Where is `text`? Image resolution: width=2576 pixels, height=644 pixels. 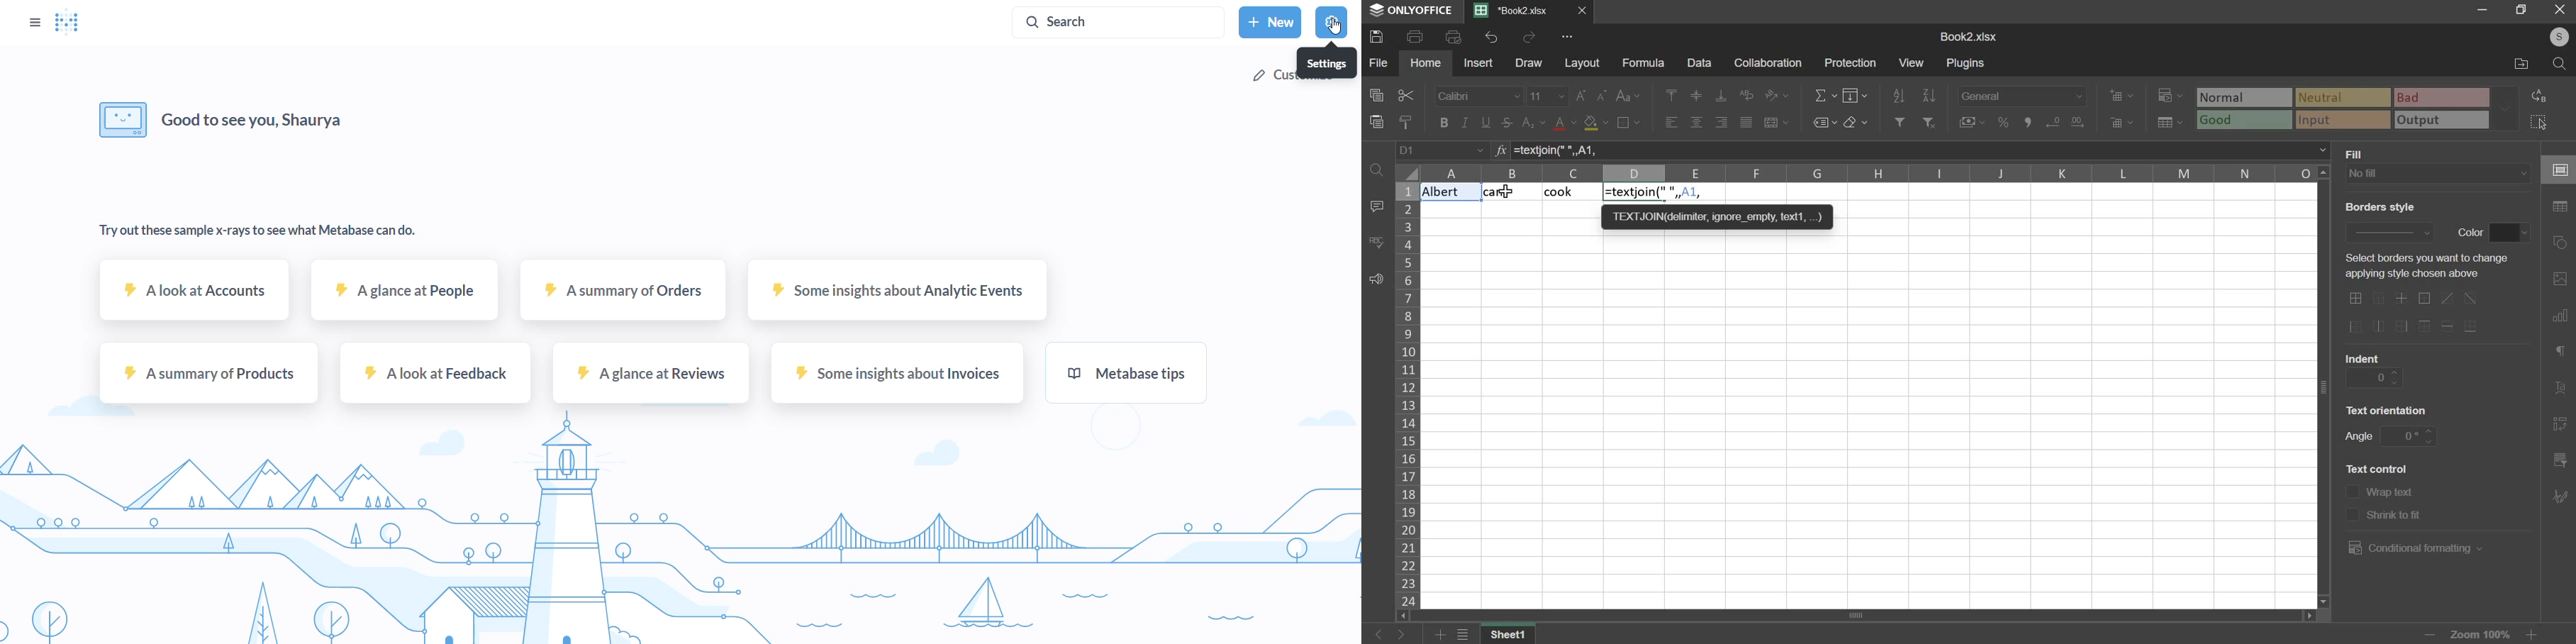
text is located at coordinates (2379, 207).